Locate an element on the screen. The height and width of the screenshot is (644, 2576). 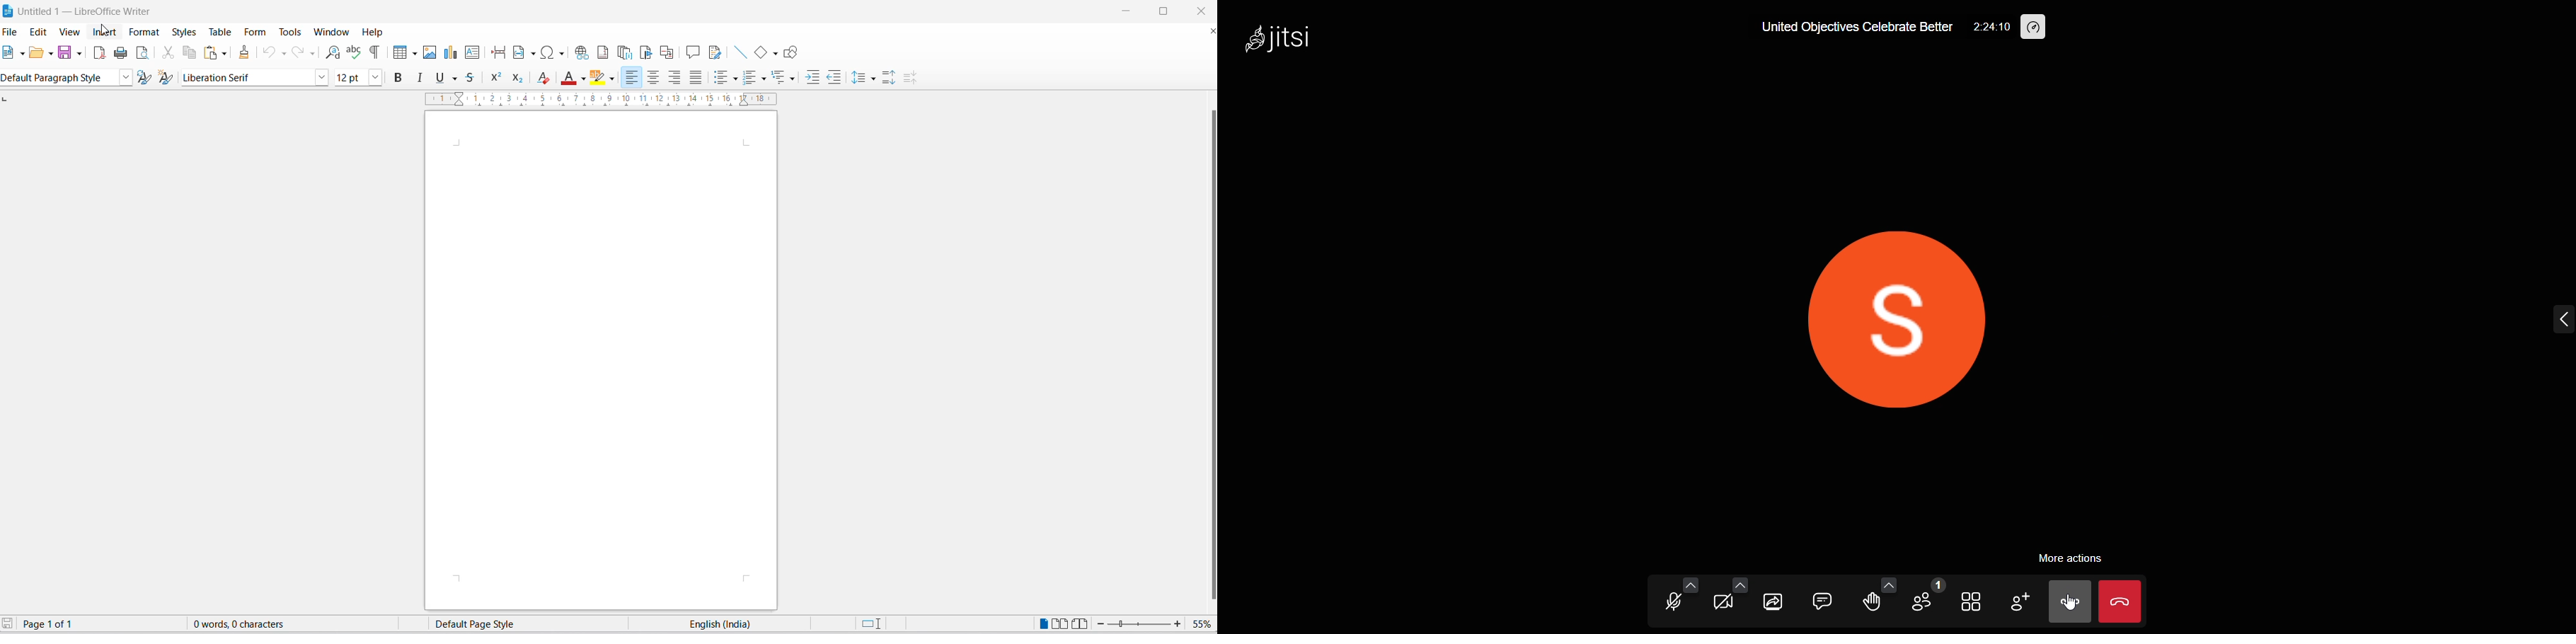
text align right is located at coordinates (675, 79).